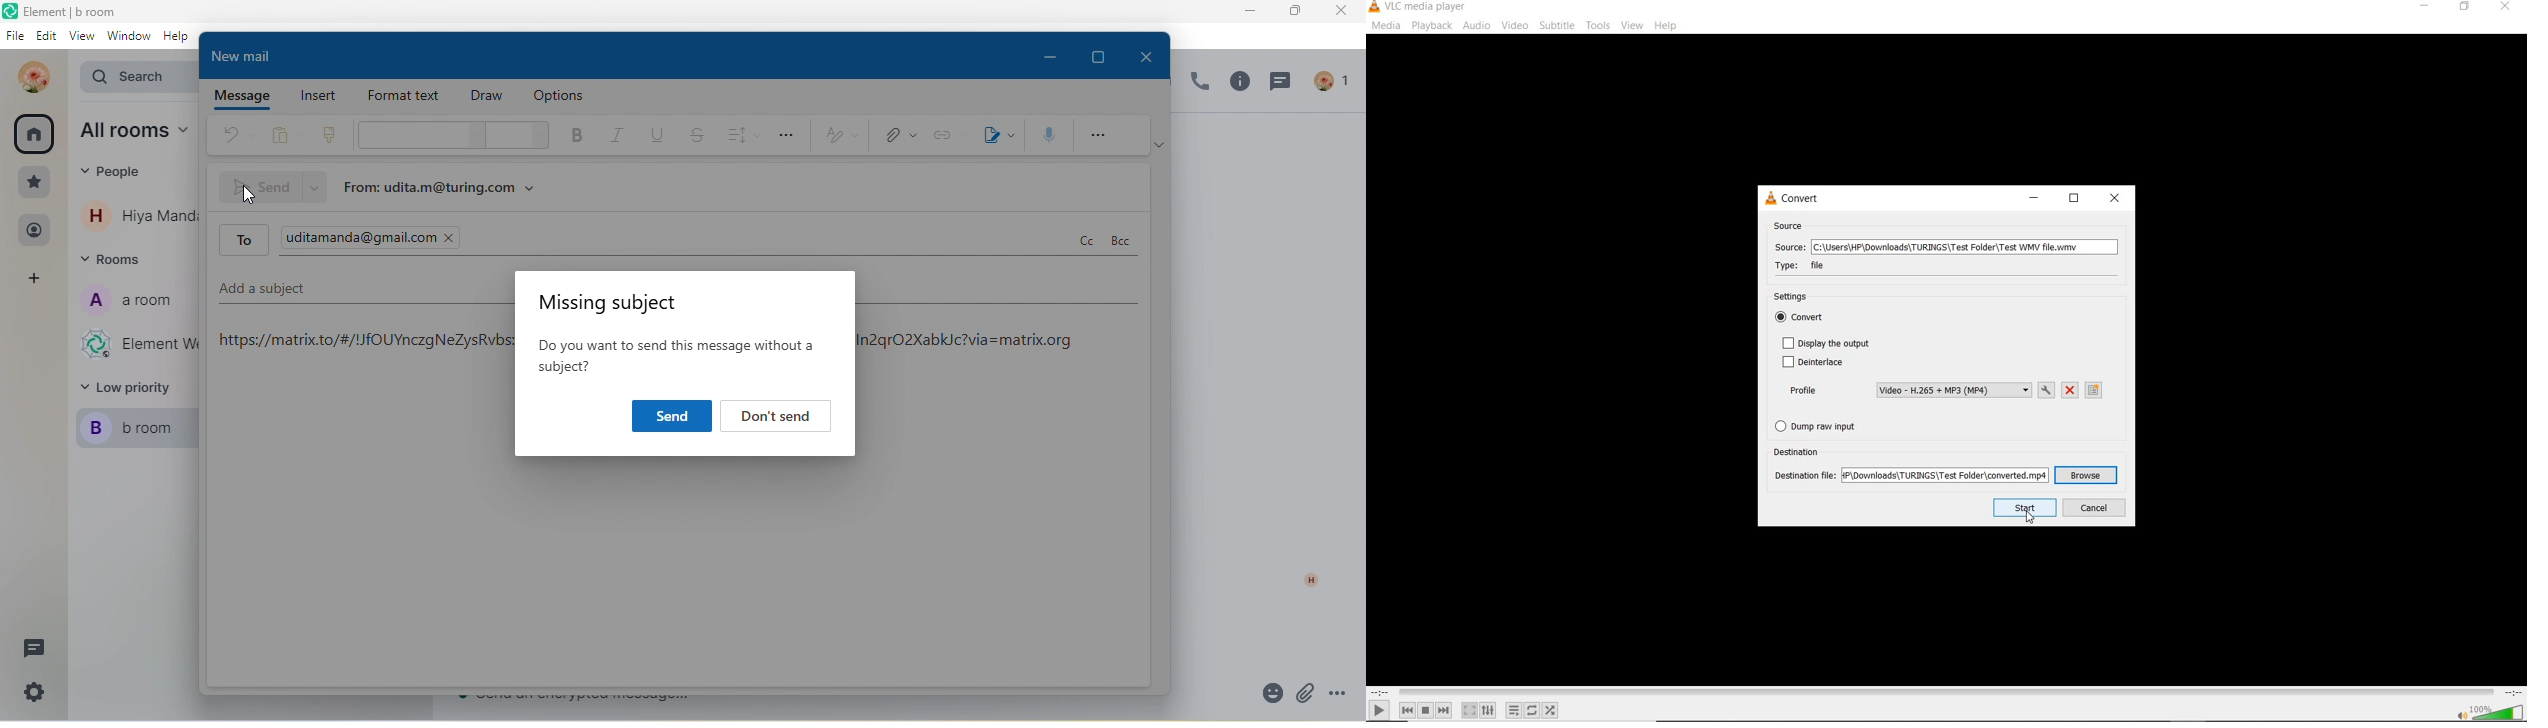  Describe the element at coordinates (130, 305) in the screenshot. I see `a room` at that location.